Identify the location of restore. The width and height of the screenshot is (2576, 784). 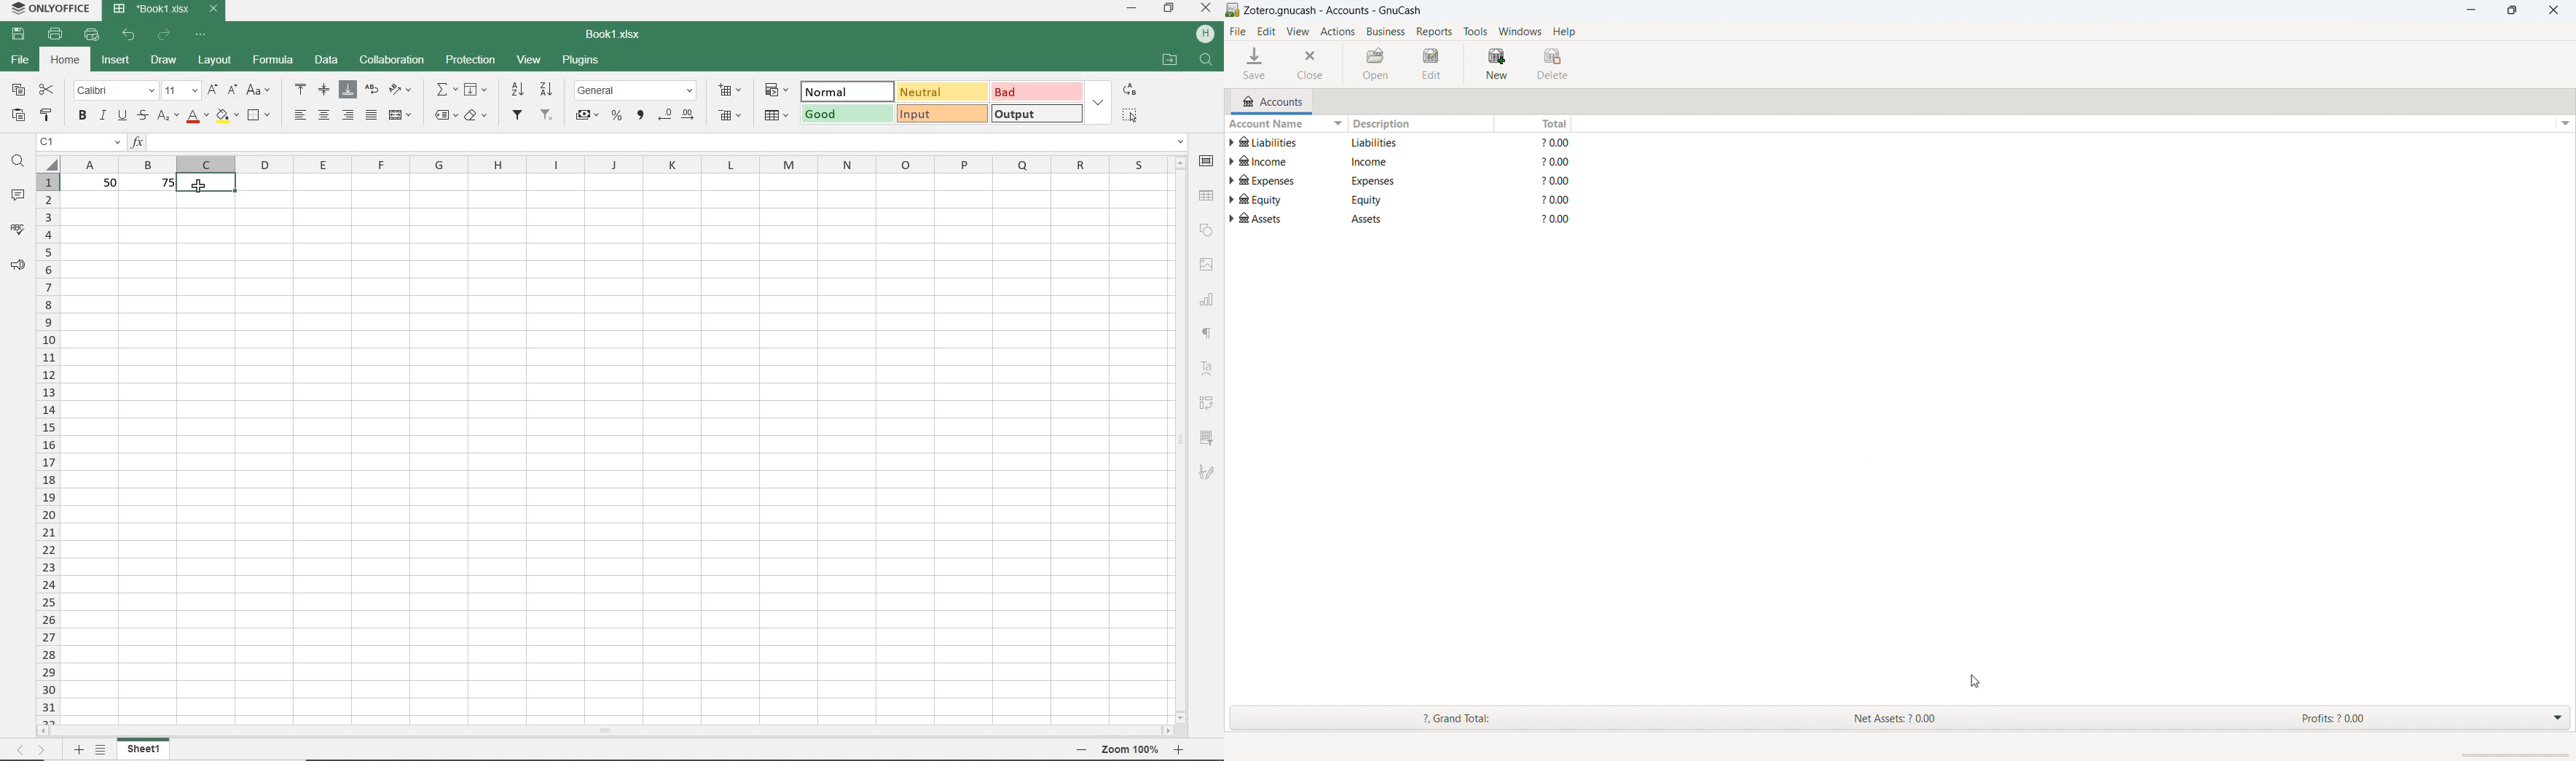
(1169, 9).